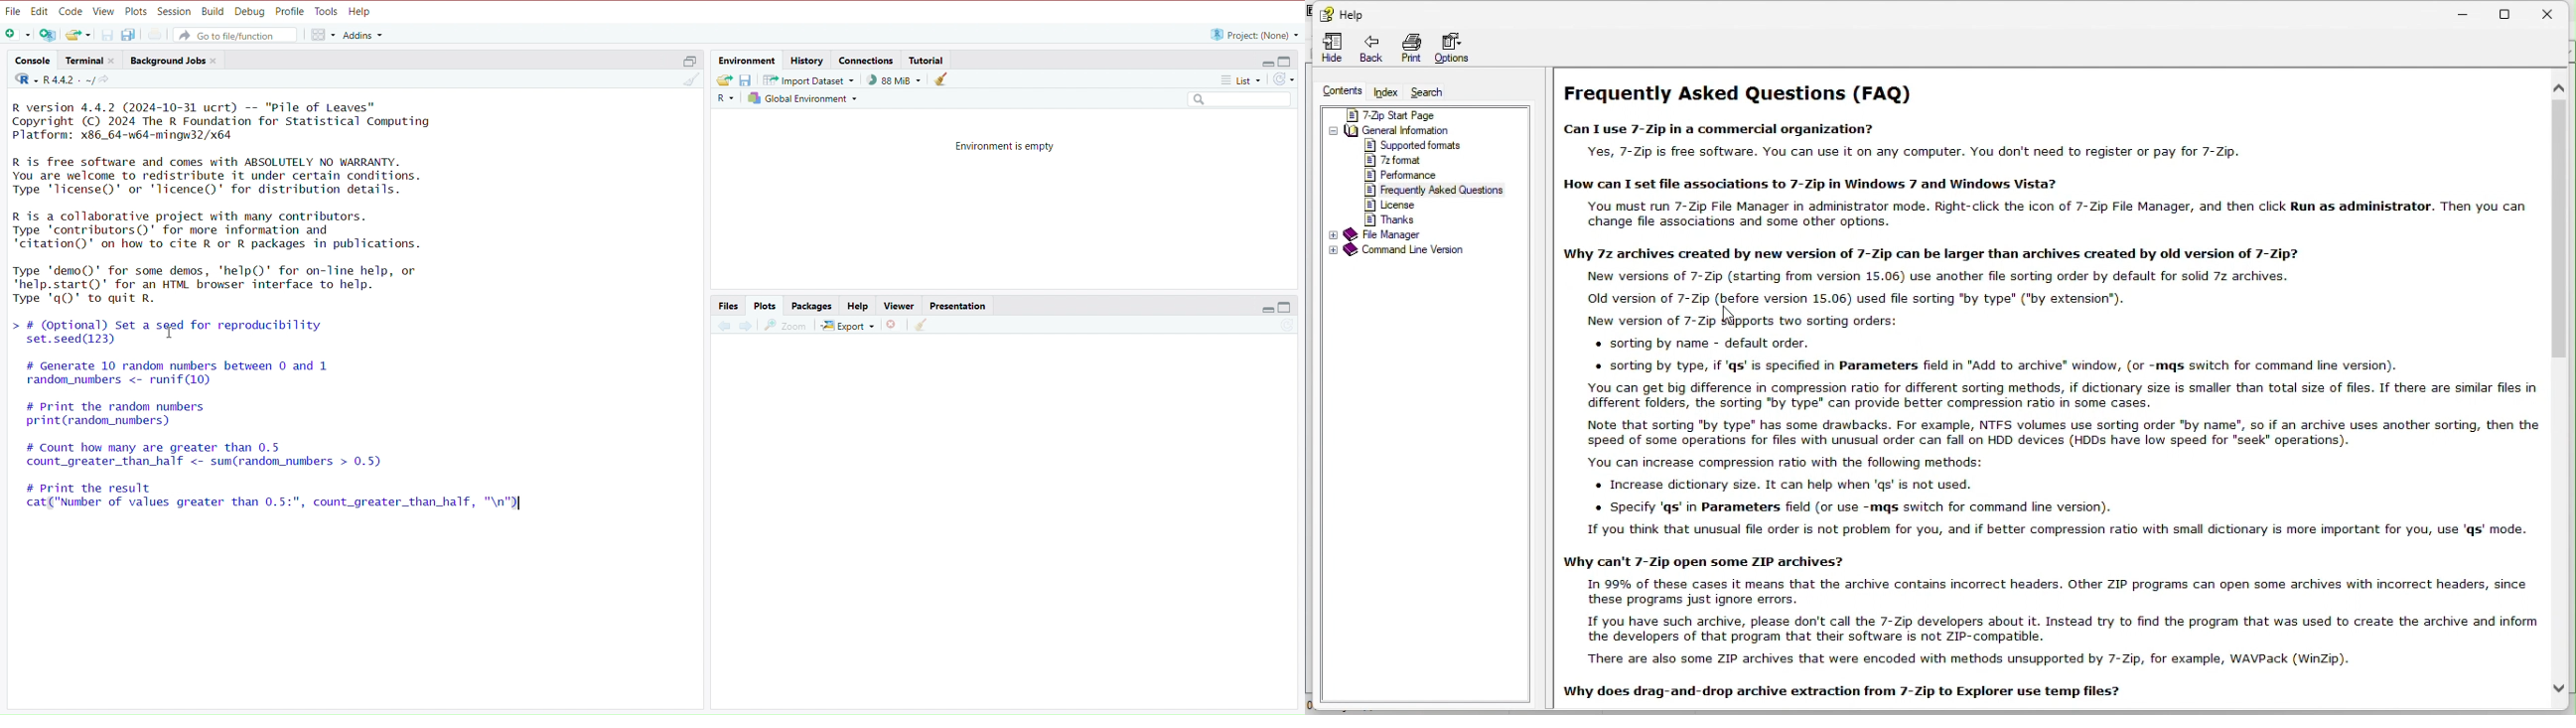 This screenshot has height=728, width=2576. I want to click on Session, so click(175, 12).